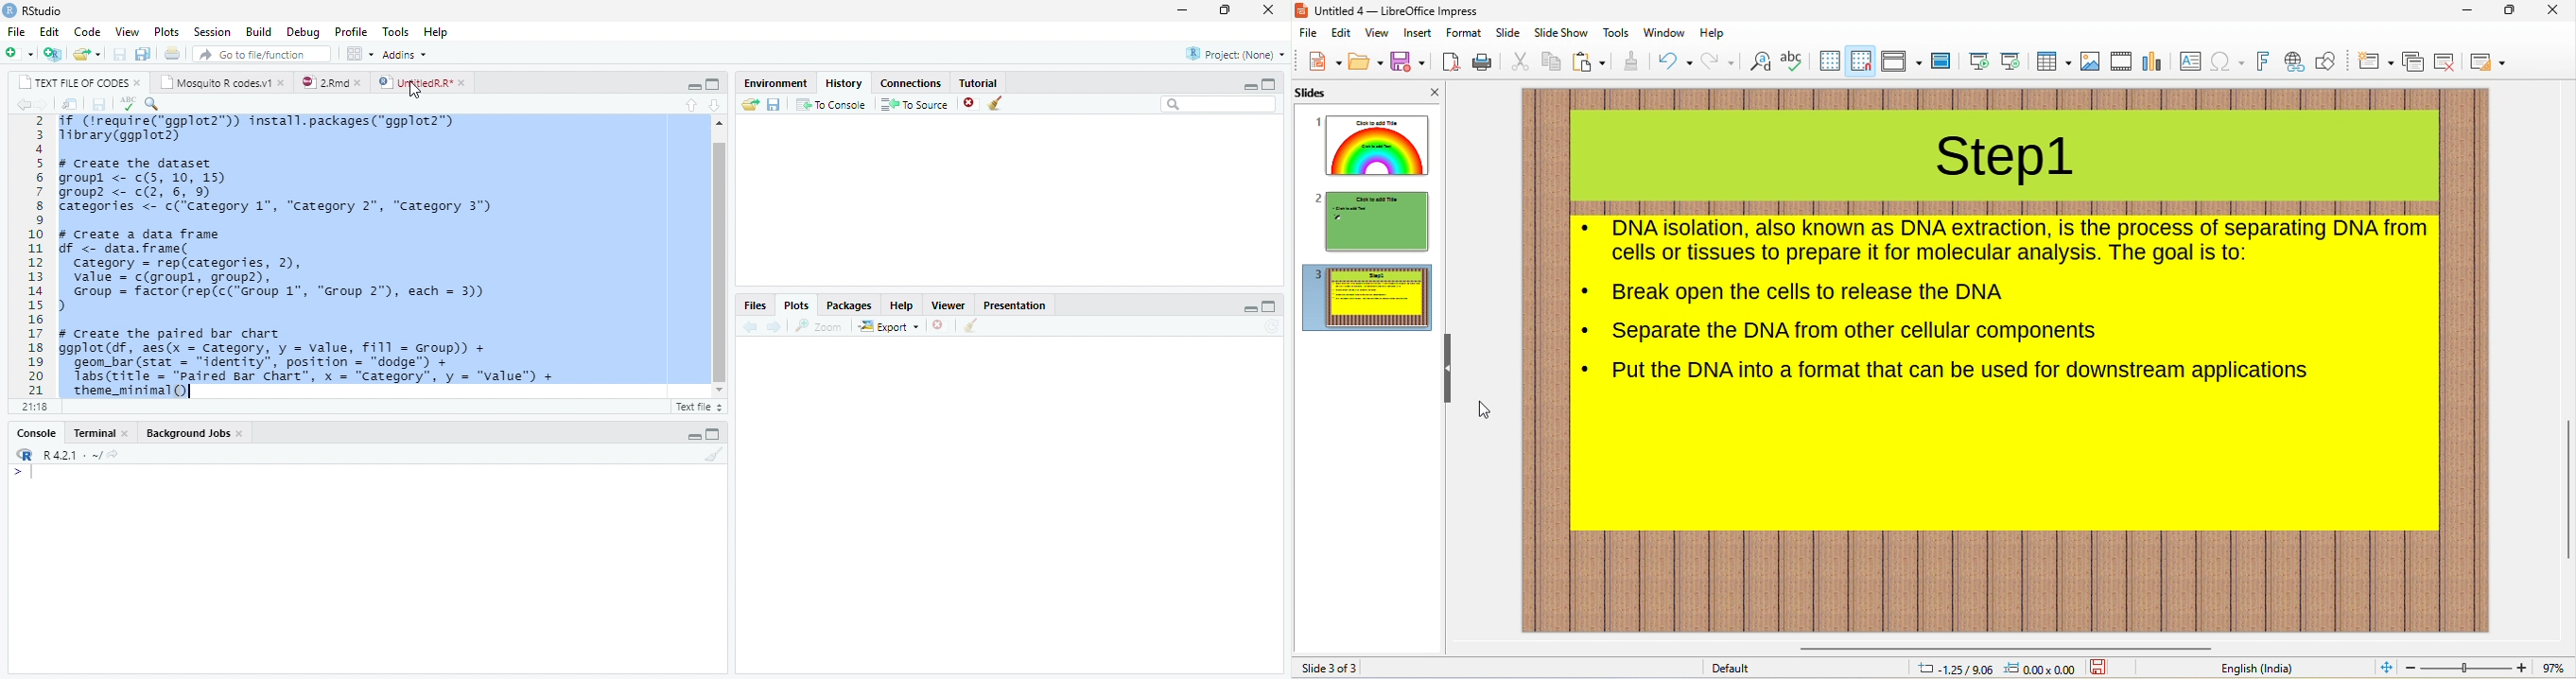 This screenshot has width=2576, height=700. What do you see at coordinates (938, 324) in the screenshot?
I see `close` at bounding box center [938, 324].